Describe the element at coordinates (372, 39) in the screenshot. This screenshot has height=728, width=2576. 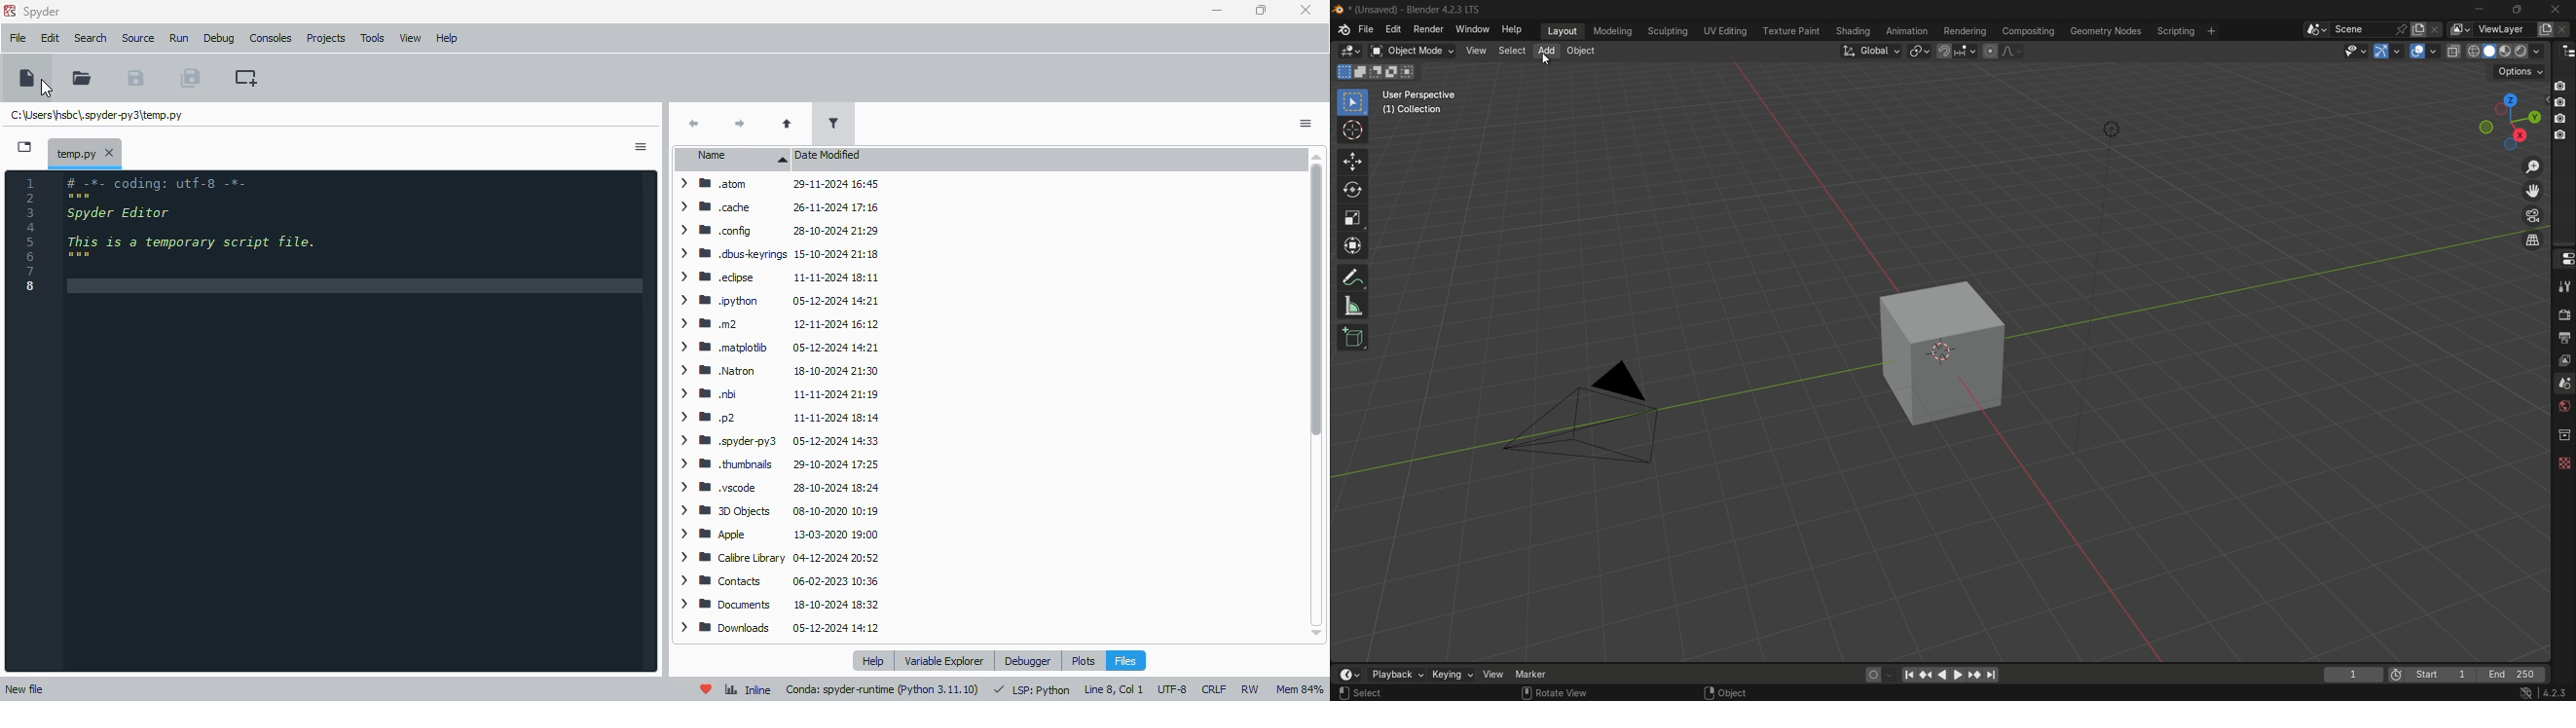
I see `tools` at that location.